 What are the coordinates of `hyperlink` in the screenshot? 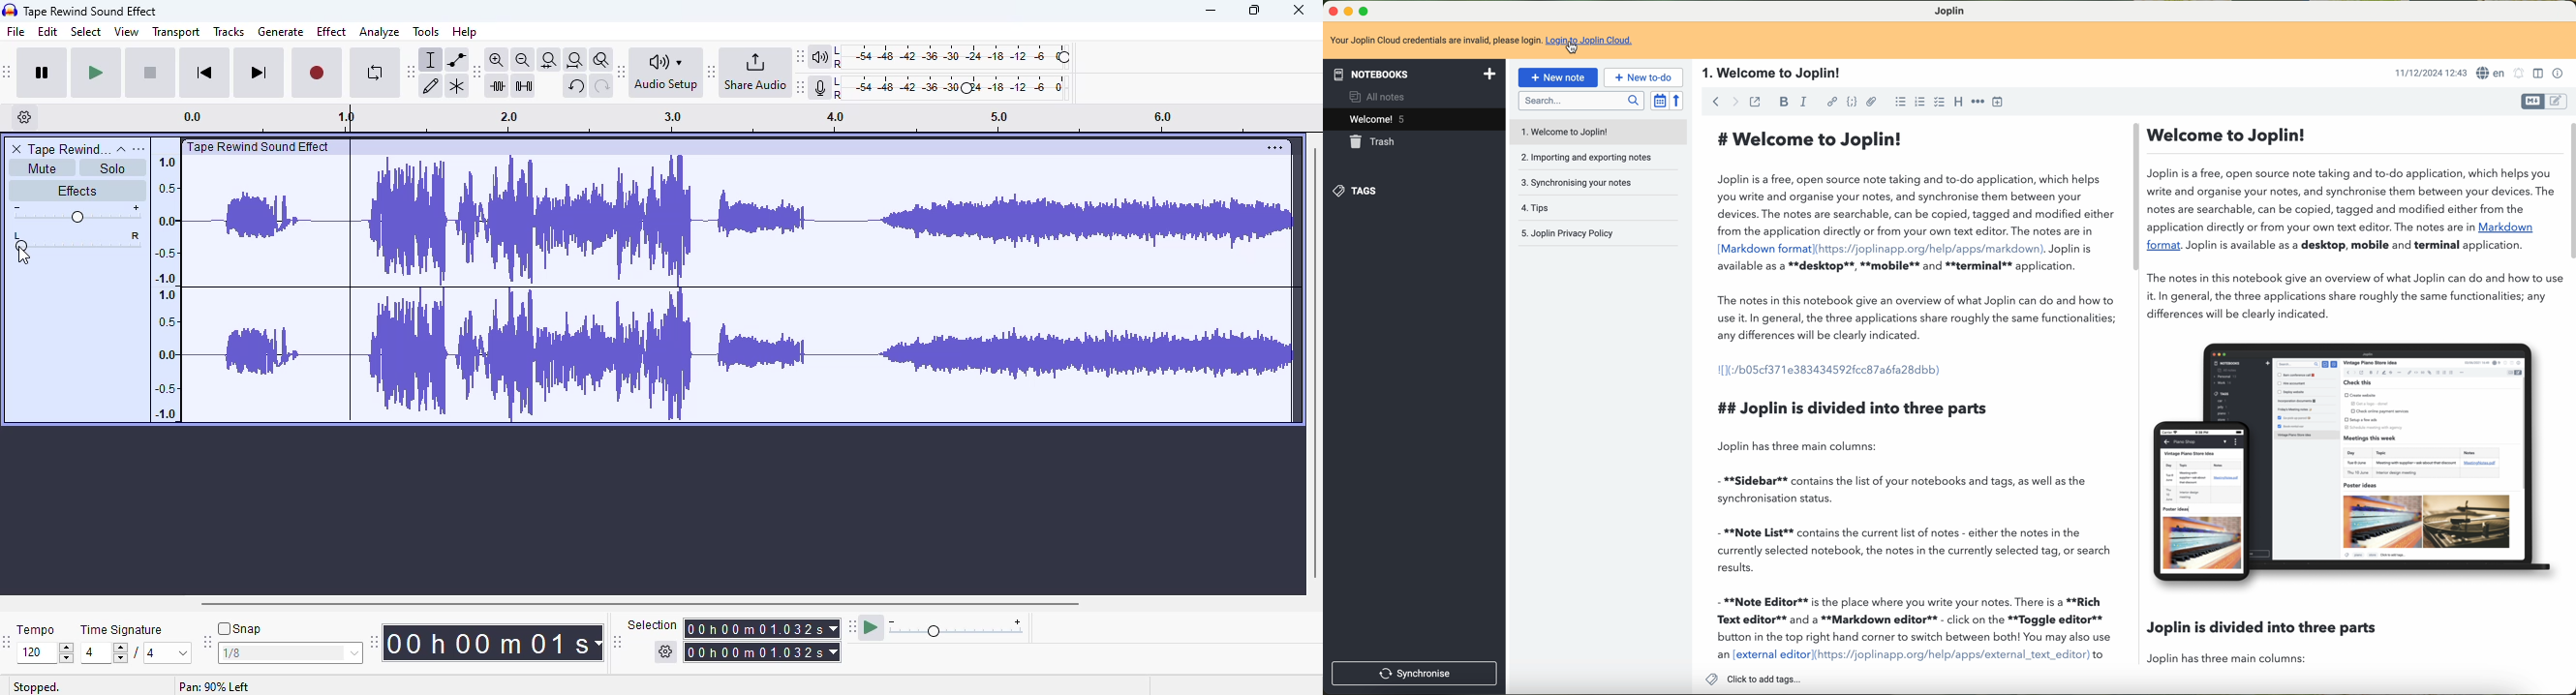 It's located at (1833, 102).